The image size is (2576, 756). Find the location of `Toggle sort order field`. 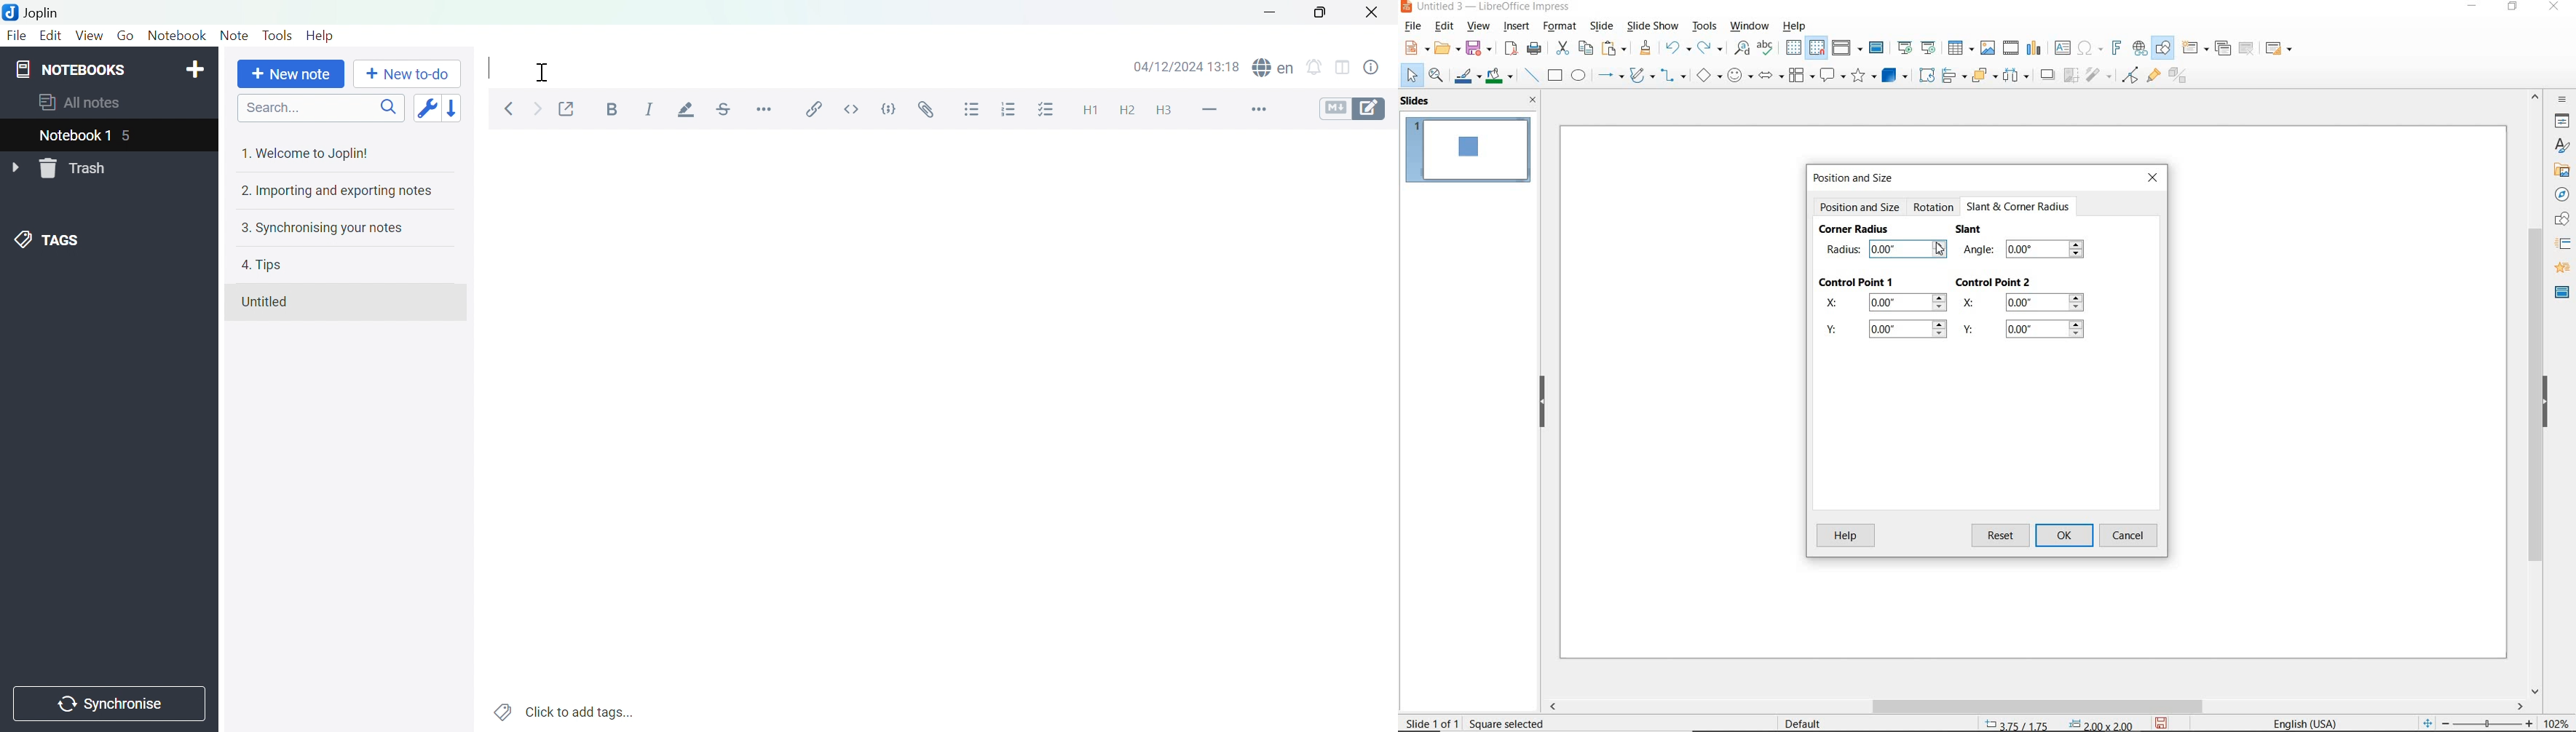

Toggle sort order field is located at coordinates (425, 107).